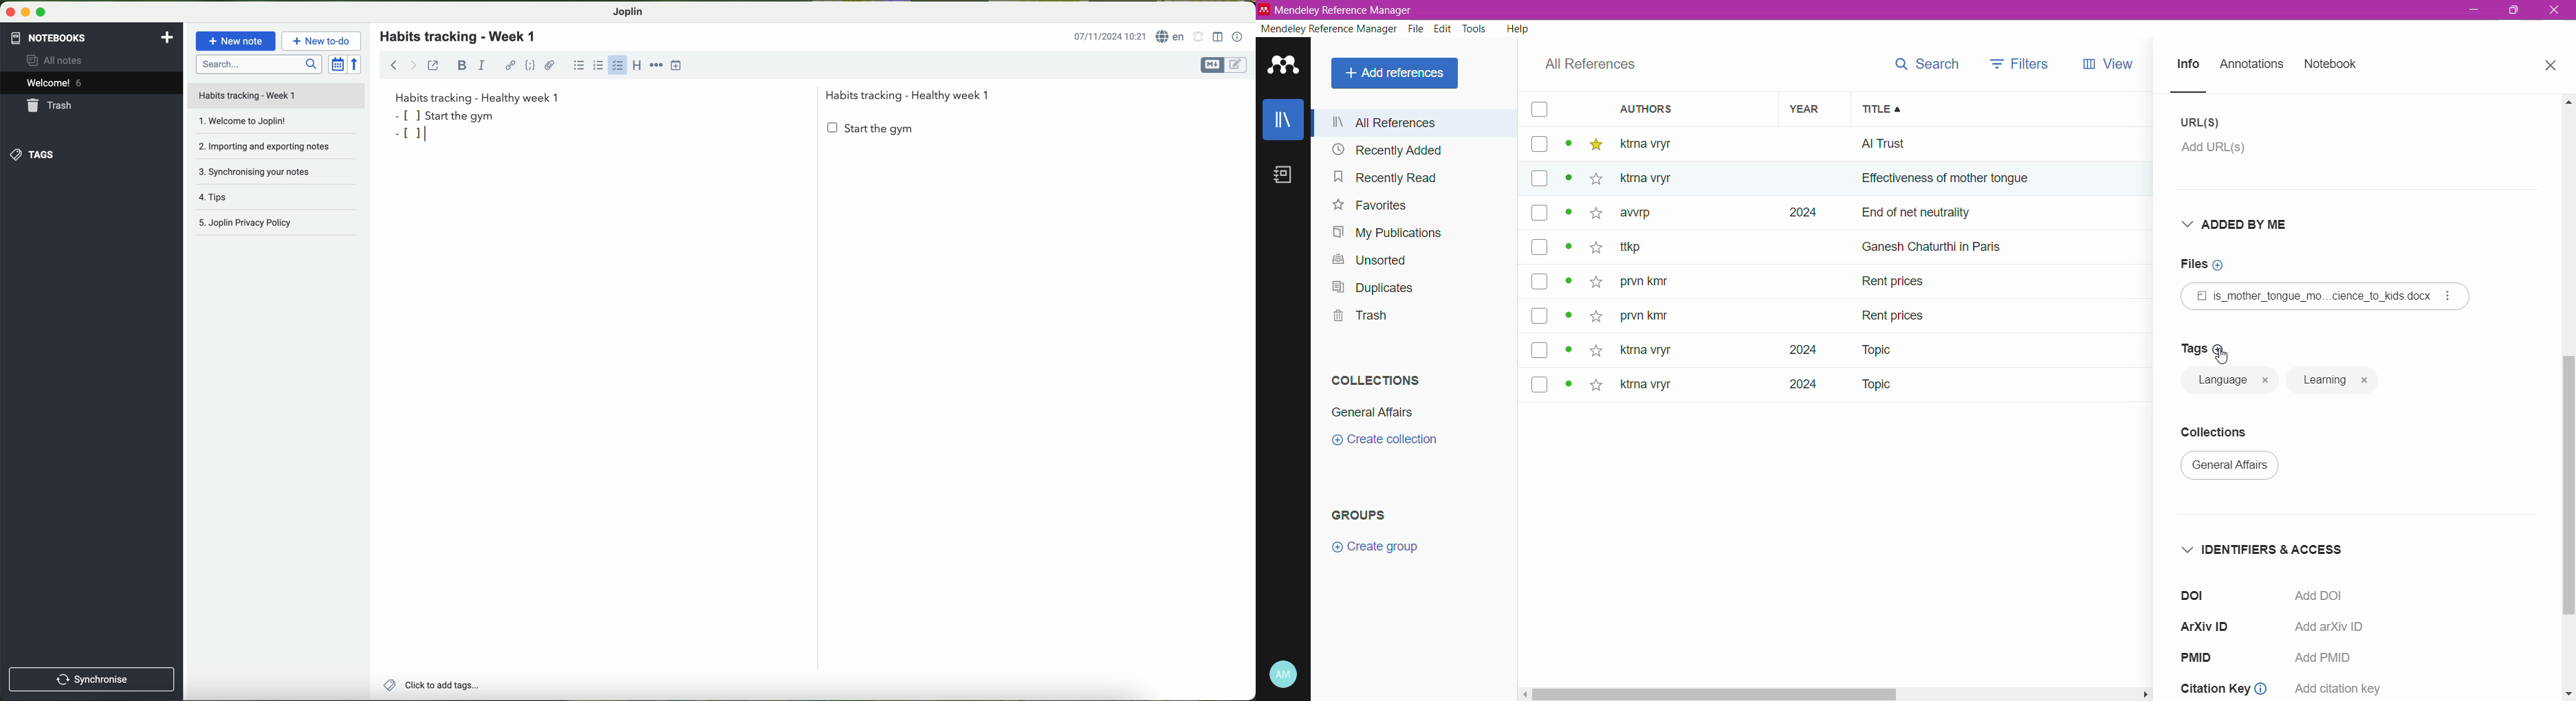  What do you see at coordinates (1895, 313) in the screenshot?
I see `rent prices ` at bounding box center [1895, 313].